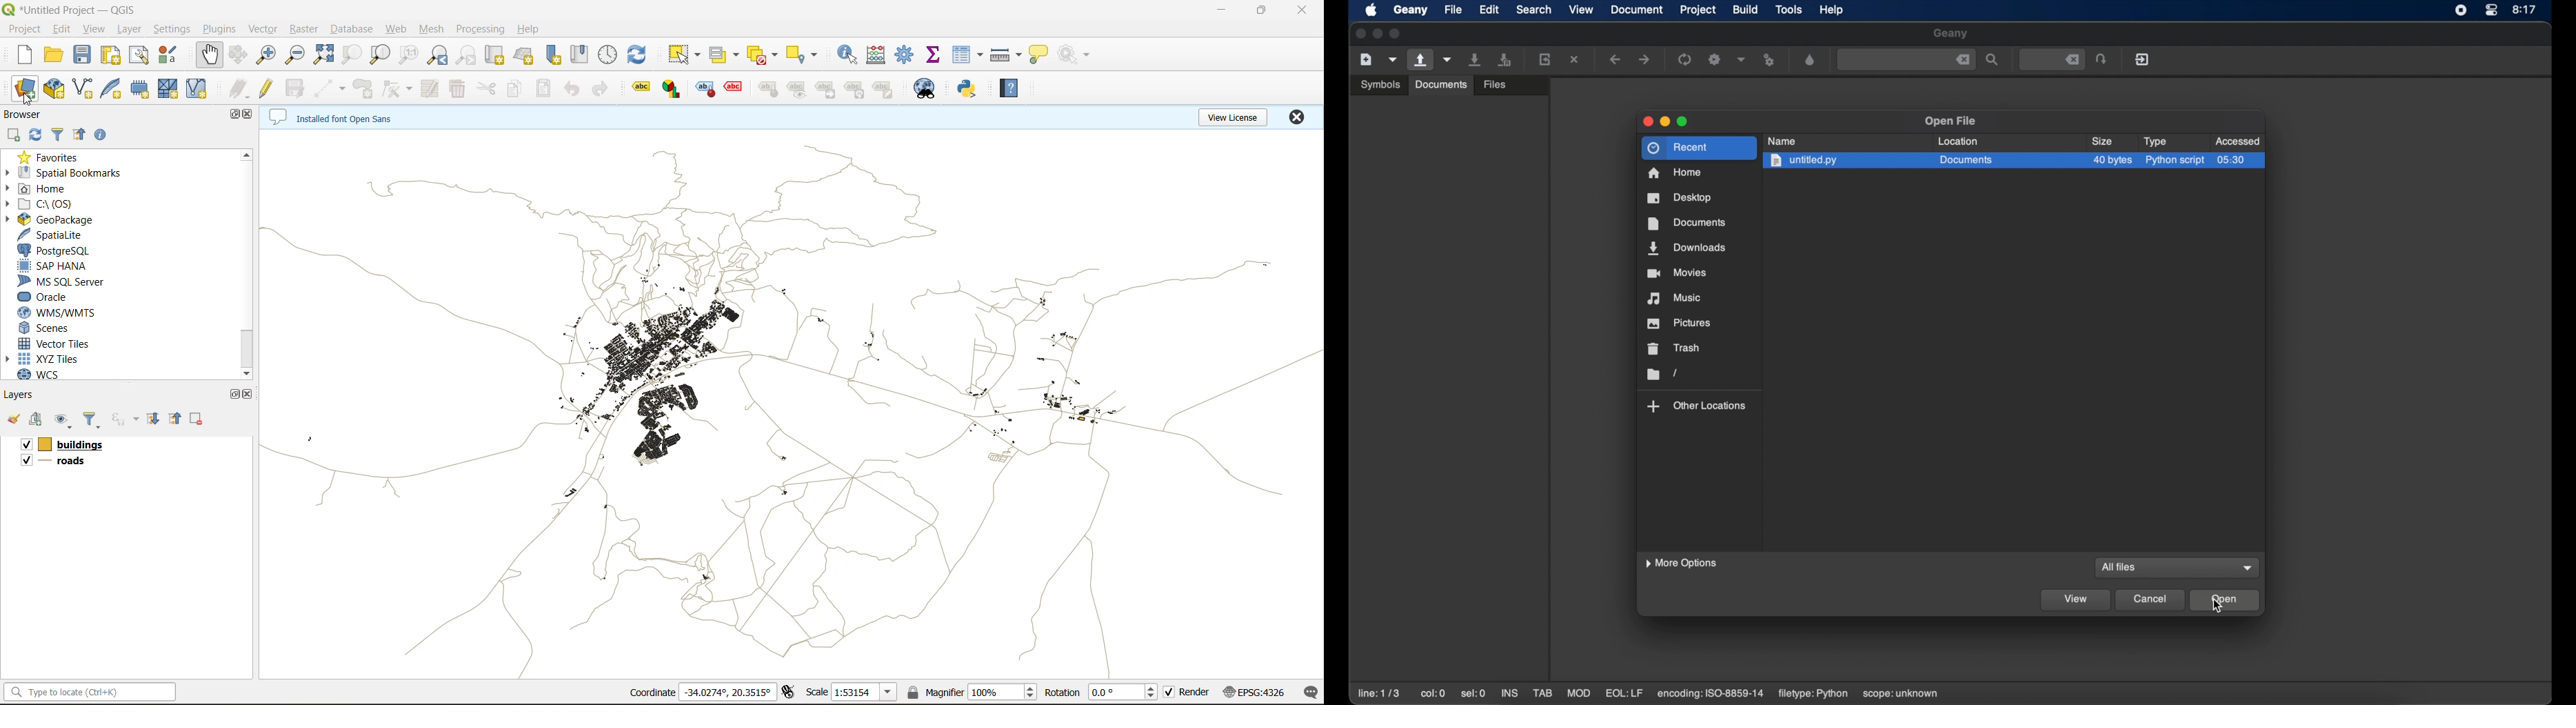  I want to click on select, so click(682, 55).